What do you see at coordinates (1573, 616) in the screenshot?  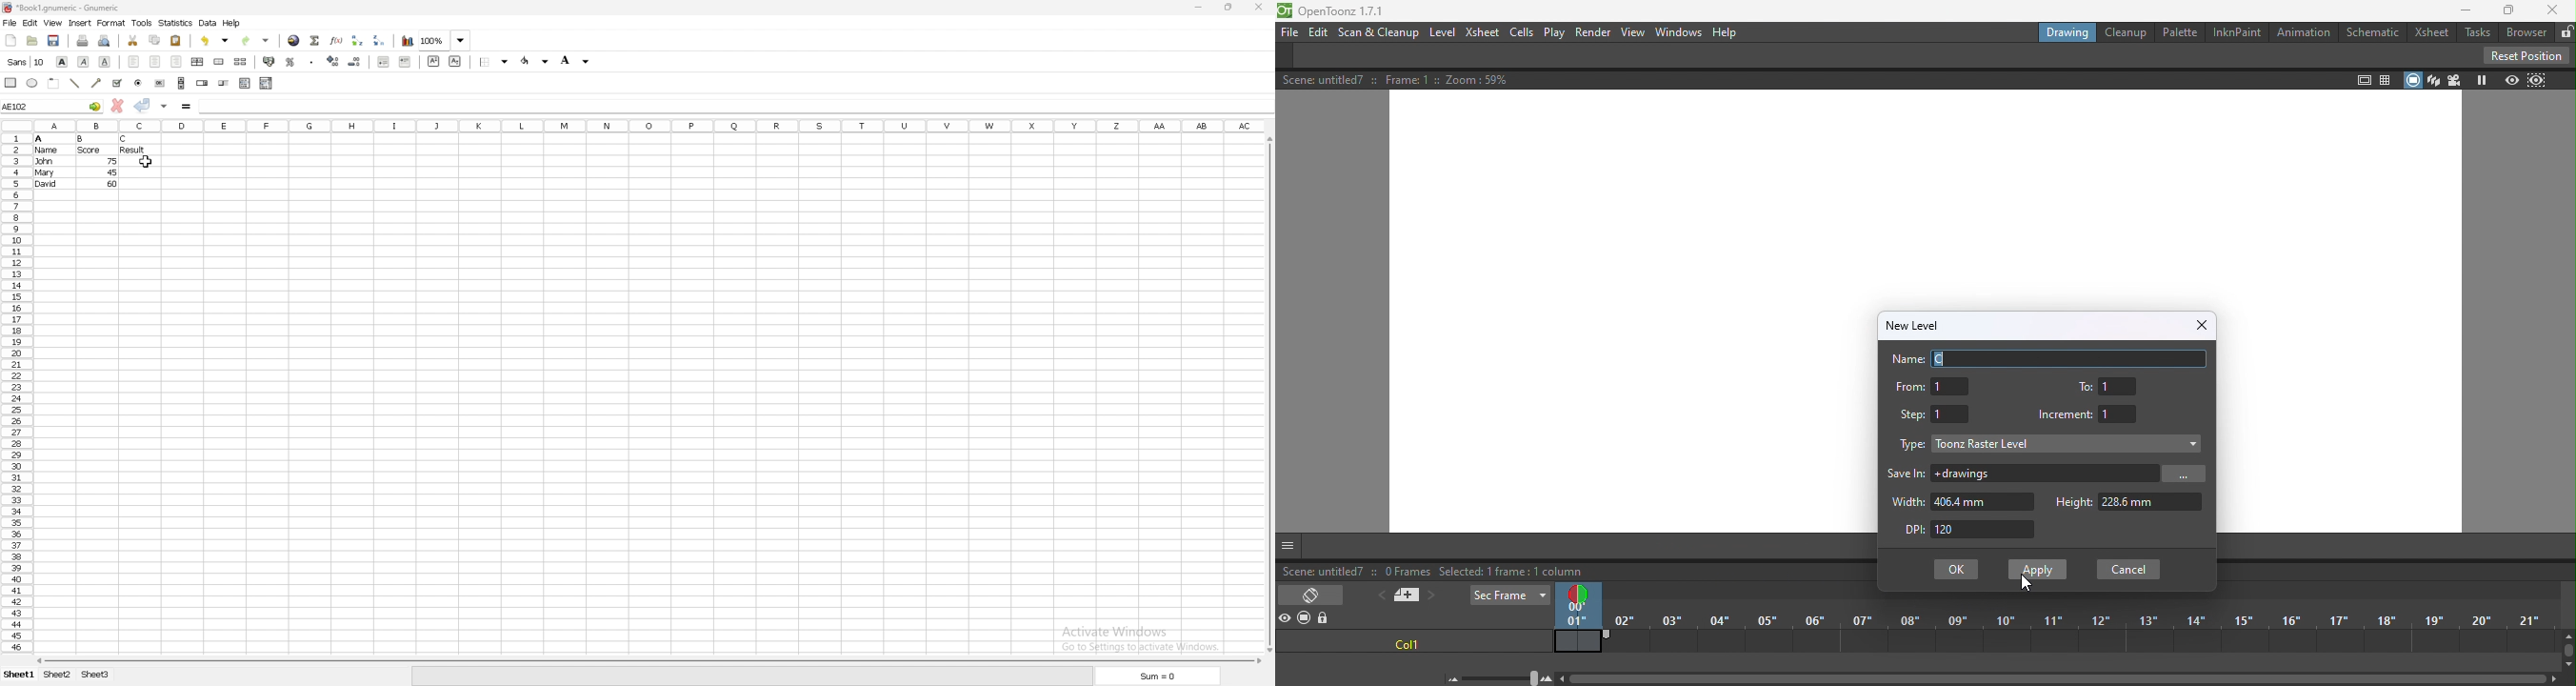 I see `Current frame` at bounding box center [1573, 616].